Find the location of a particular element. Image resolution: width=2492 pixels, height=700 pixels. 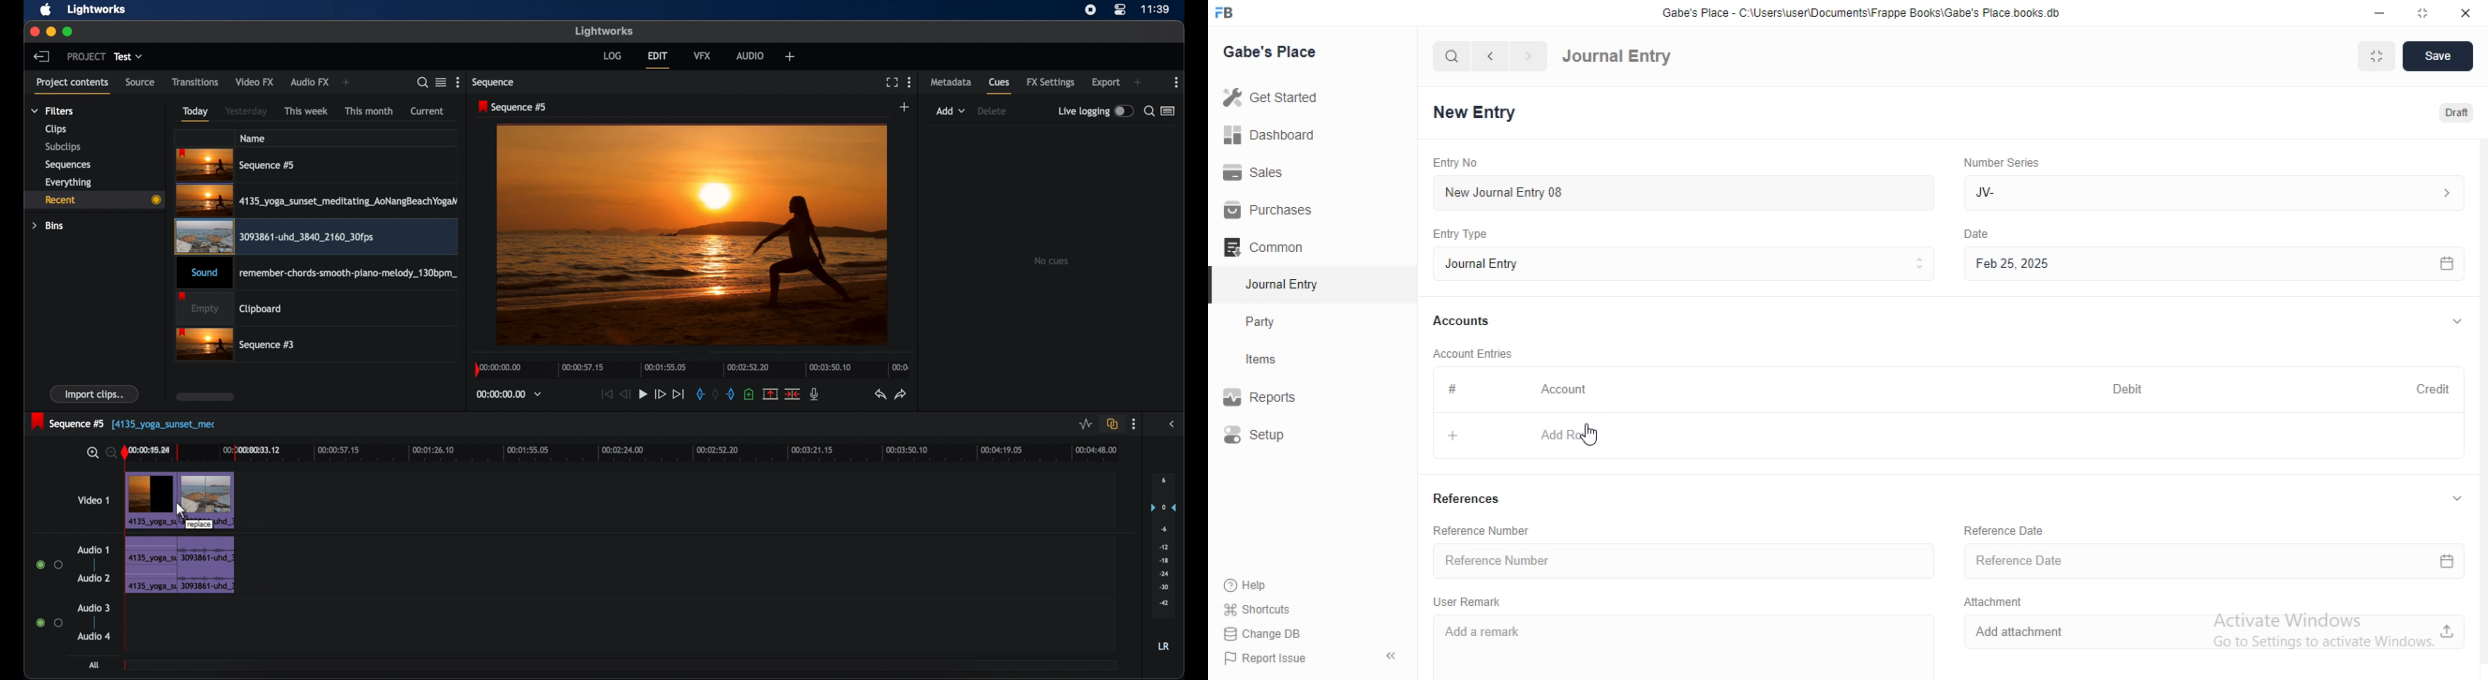

Reference Number is located at coordinates (1687, 559).